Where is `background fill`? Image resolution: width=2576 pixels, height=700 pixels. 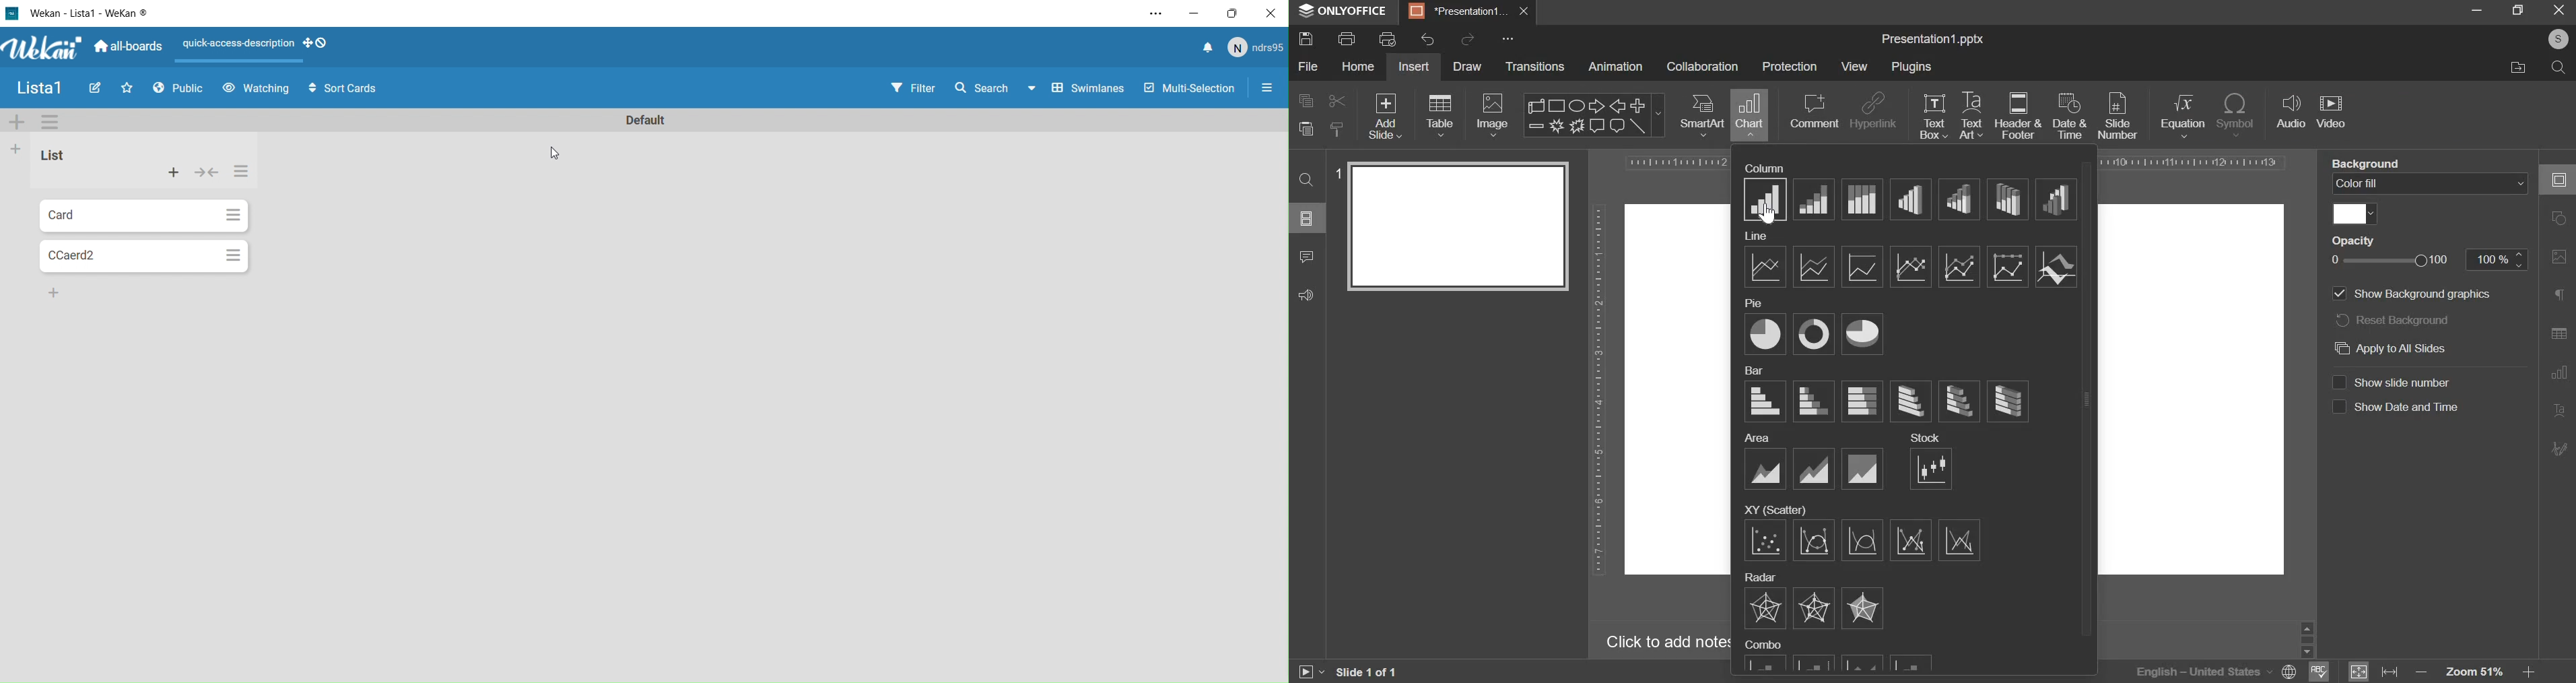
background fill is located at coordinates (2431, 184).